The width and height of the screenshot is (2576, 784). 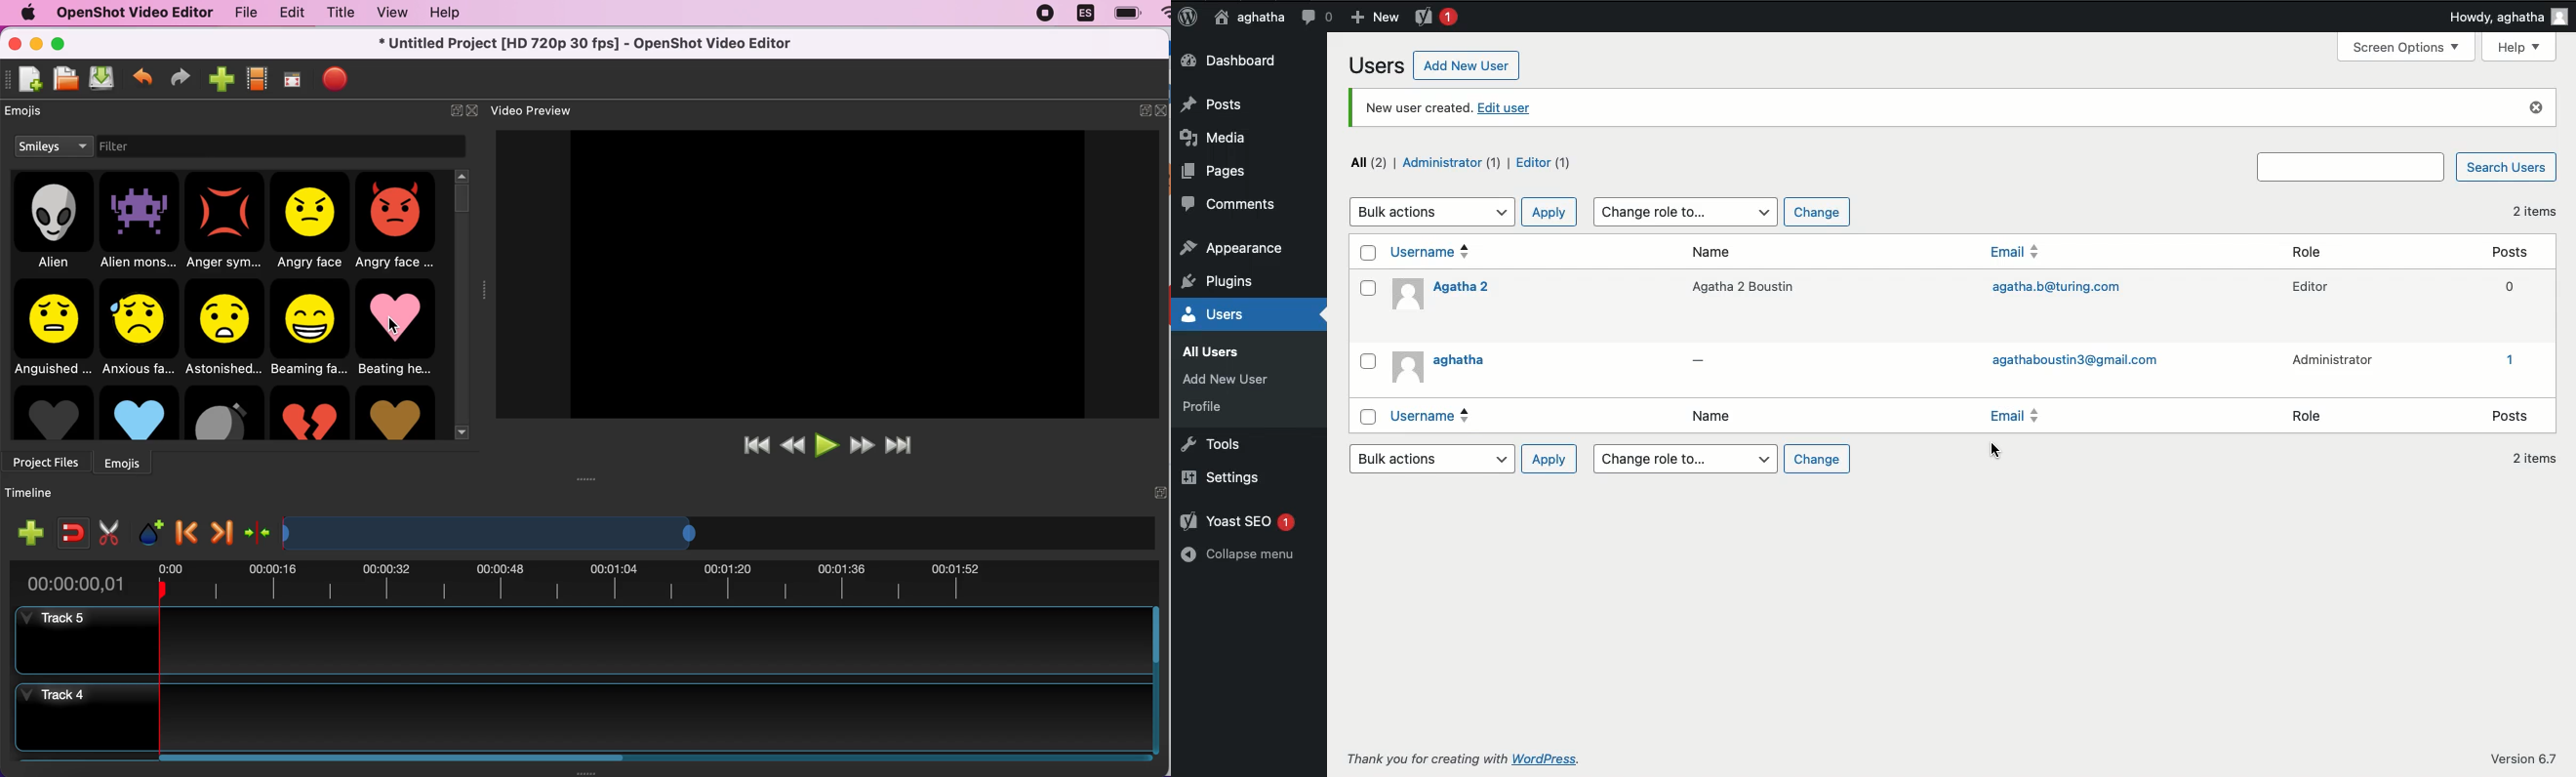 What do you see at coordinates (1993, 450) in the screenshot?
I see `cursor` at bounding box center [1993, 450].